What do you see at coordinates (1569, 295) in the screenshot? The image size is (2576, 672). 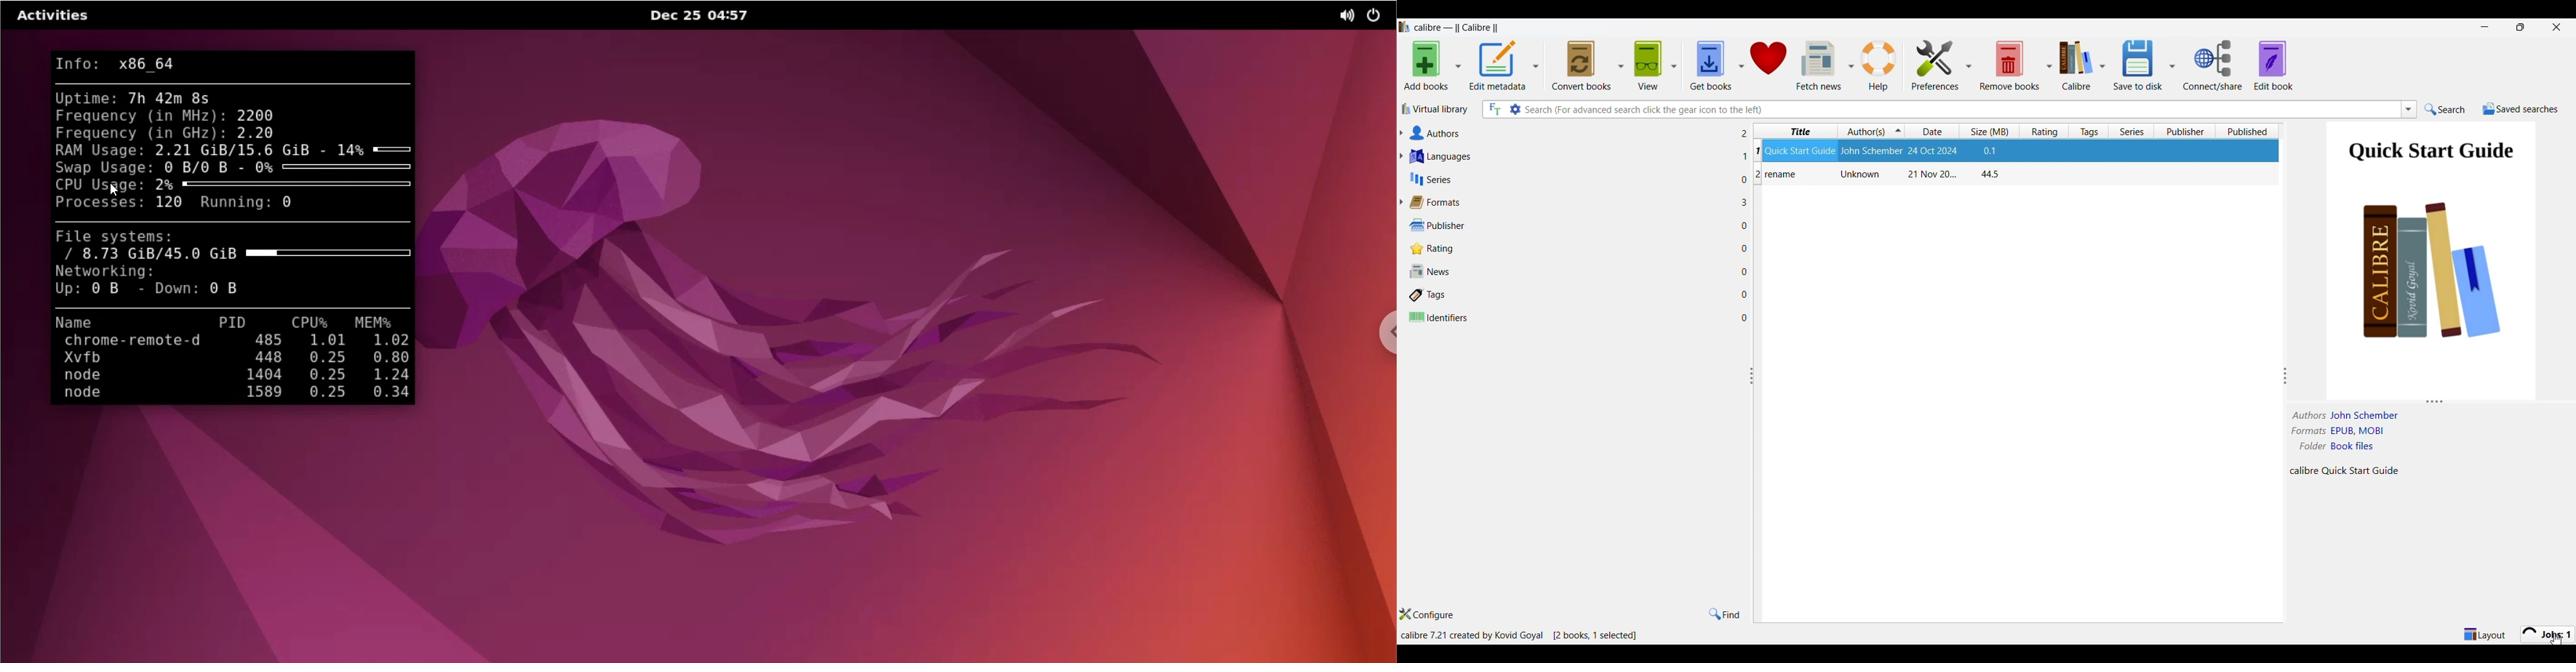 I see `Tags` at bounding box center [1569, 295].